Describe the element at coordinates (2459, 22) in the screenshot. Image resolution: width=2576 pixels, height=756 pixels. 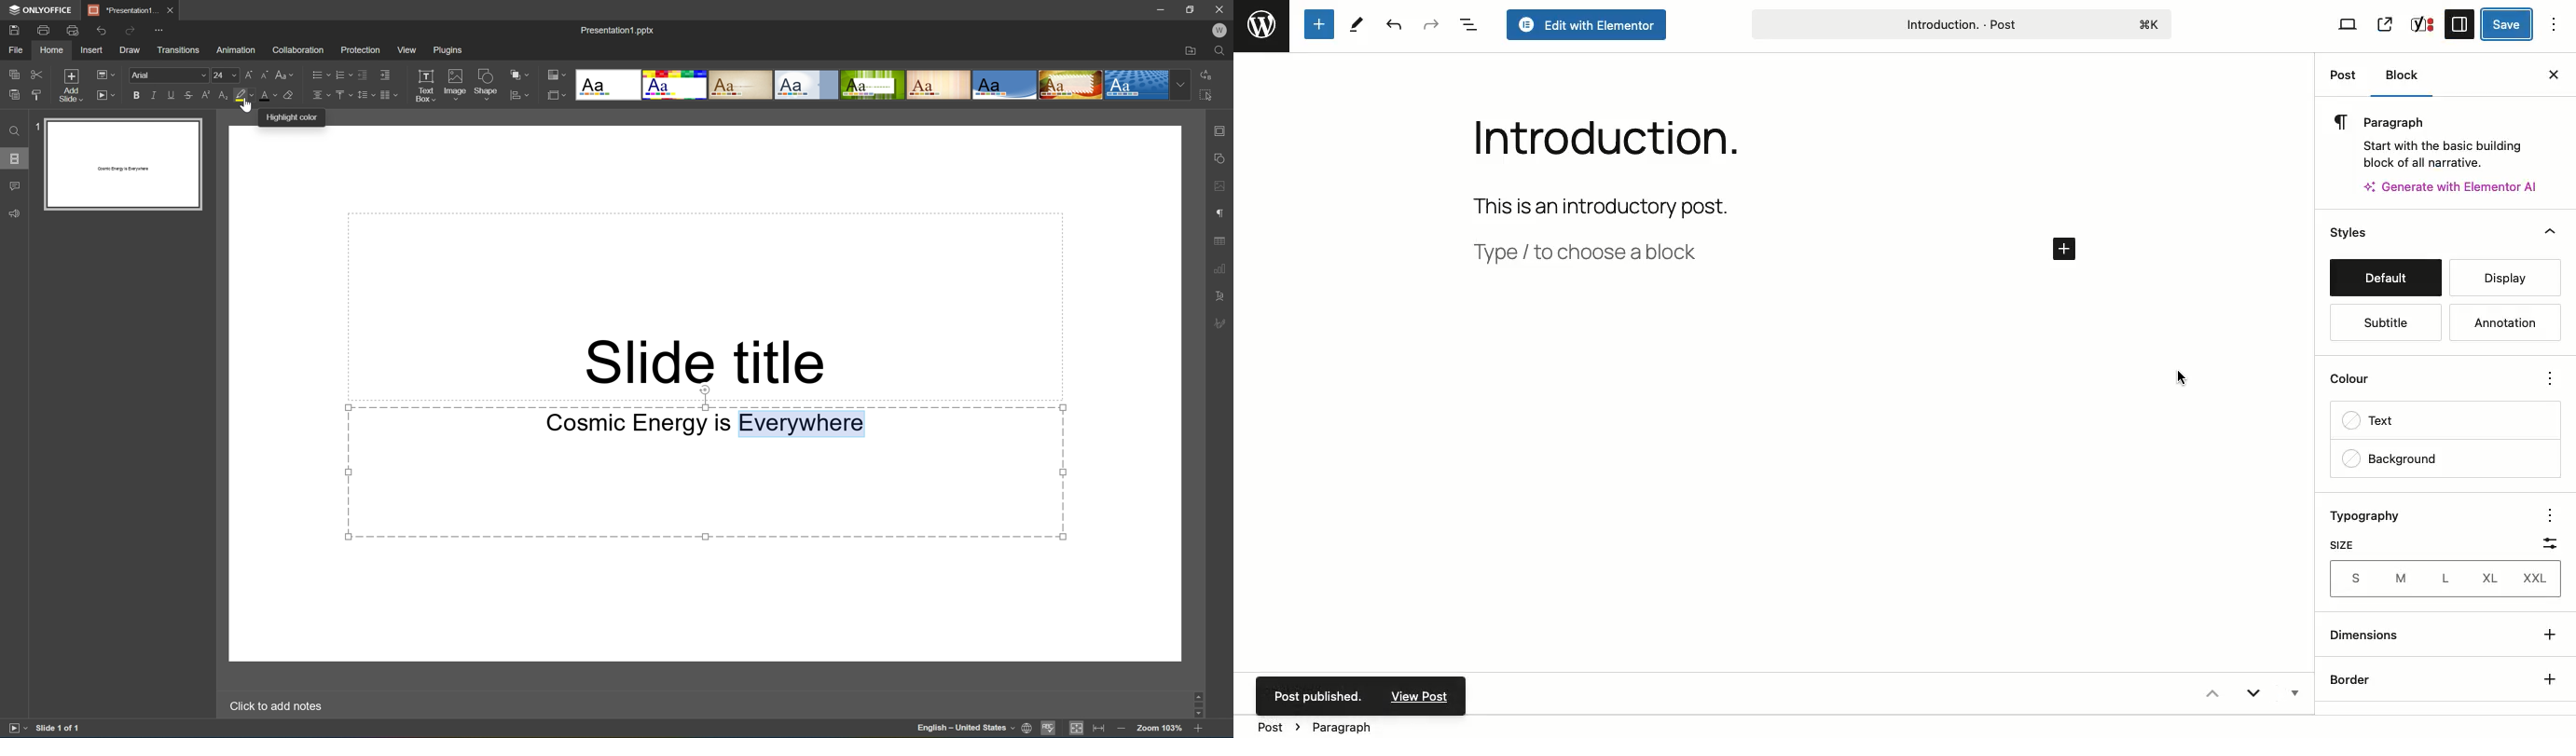
I see `Sidebar` at that location.